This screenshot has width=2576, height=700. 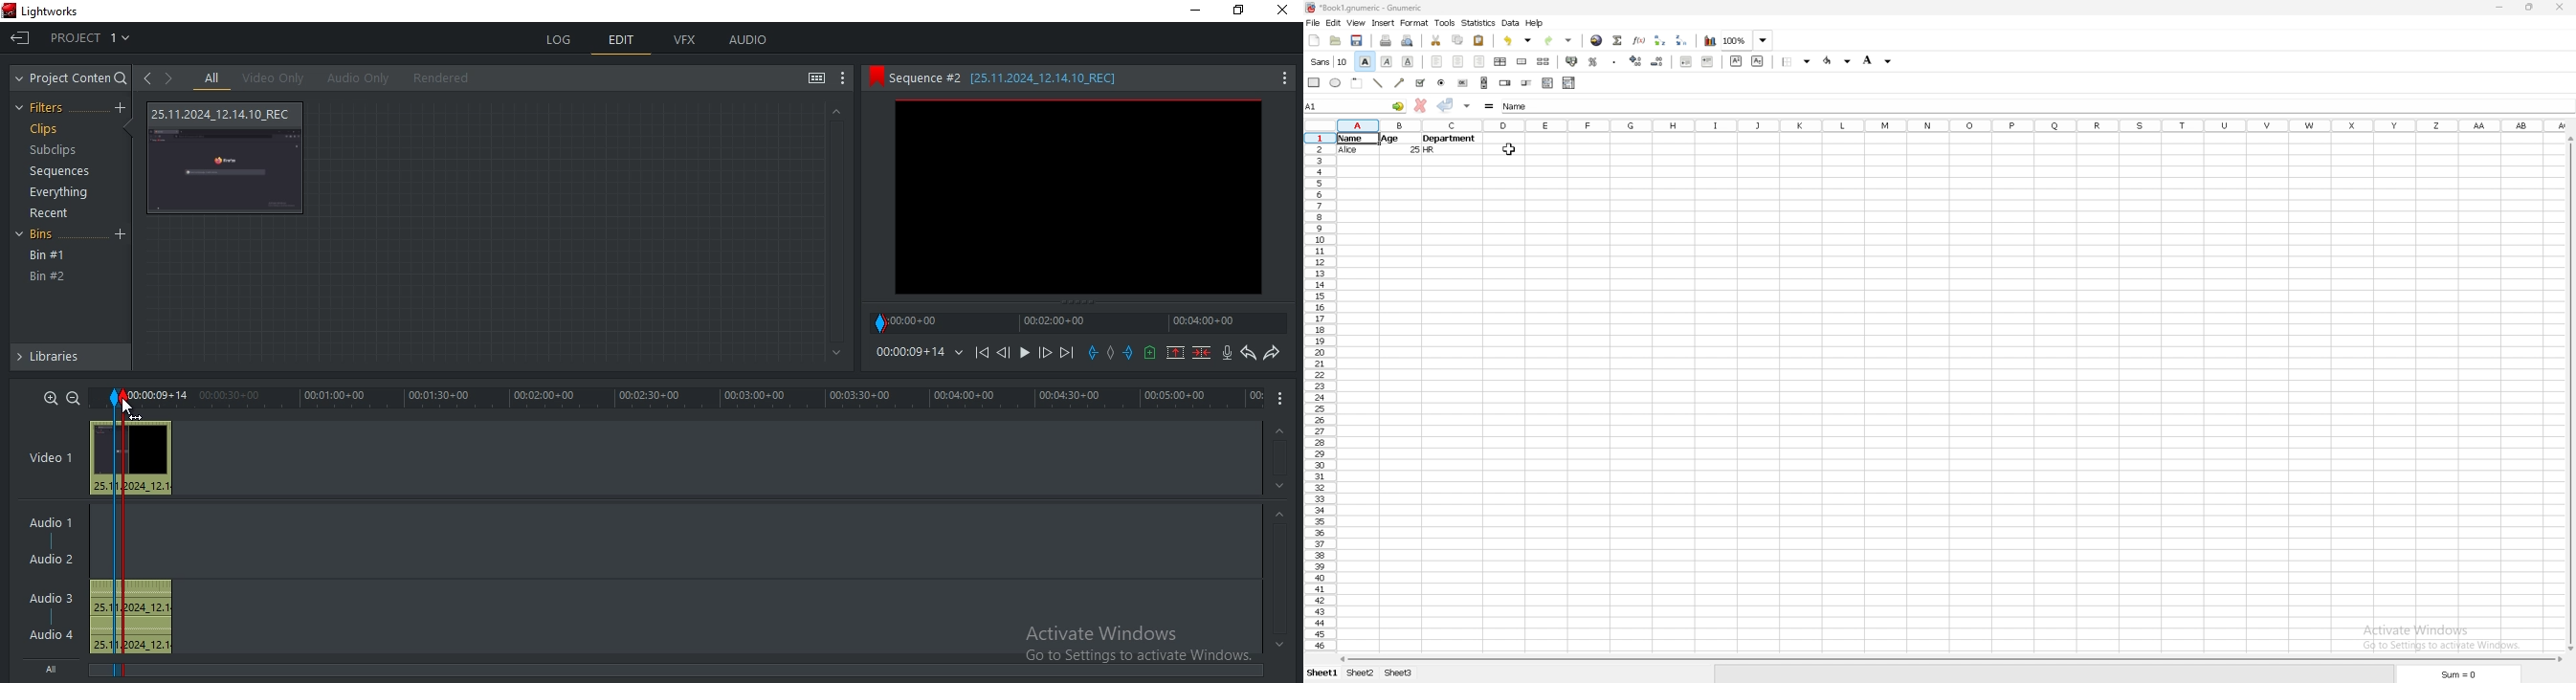 I want to click on project content, so click(x=73, y=78).